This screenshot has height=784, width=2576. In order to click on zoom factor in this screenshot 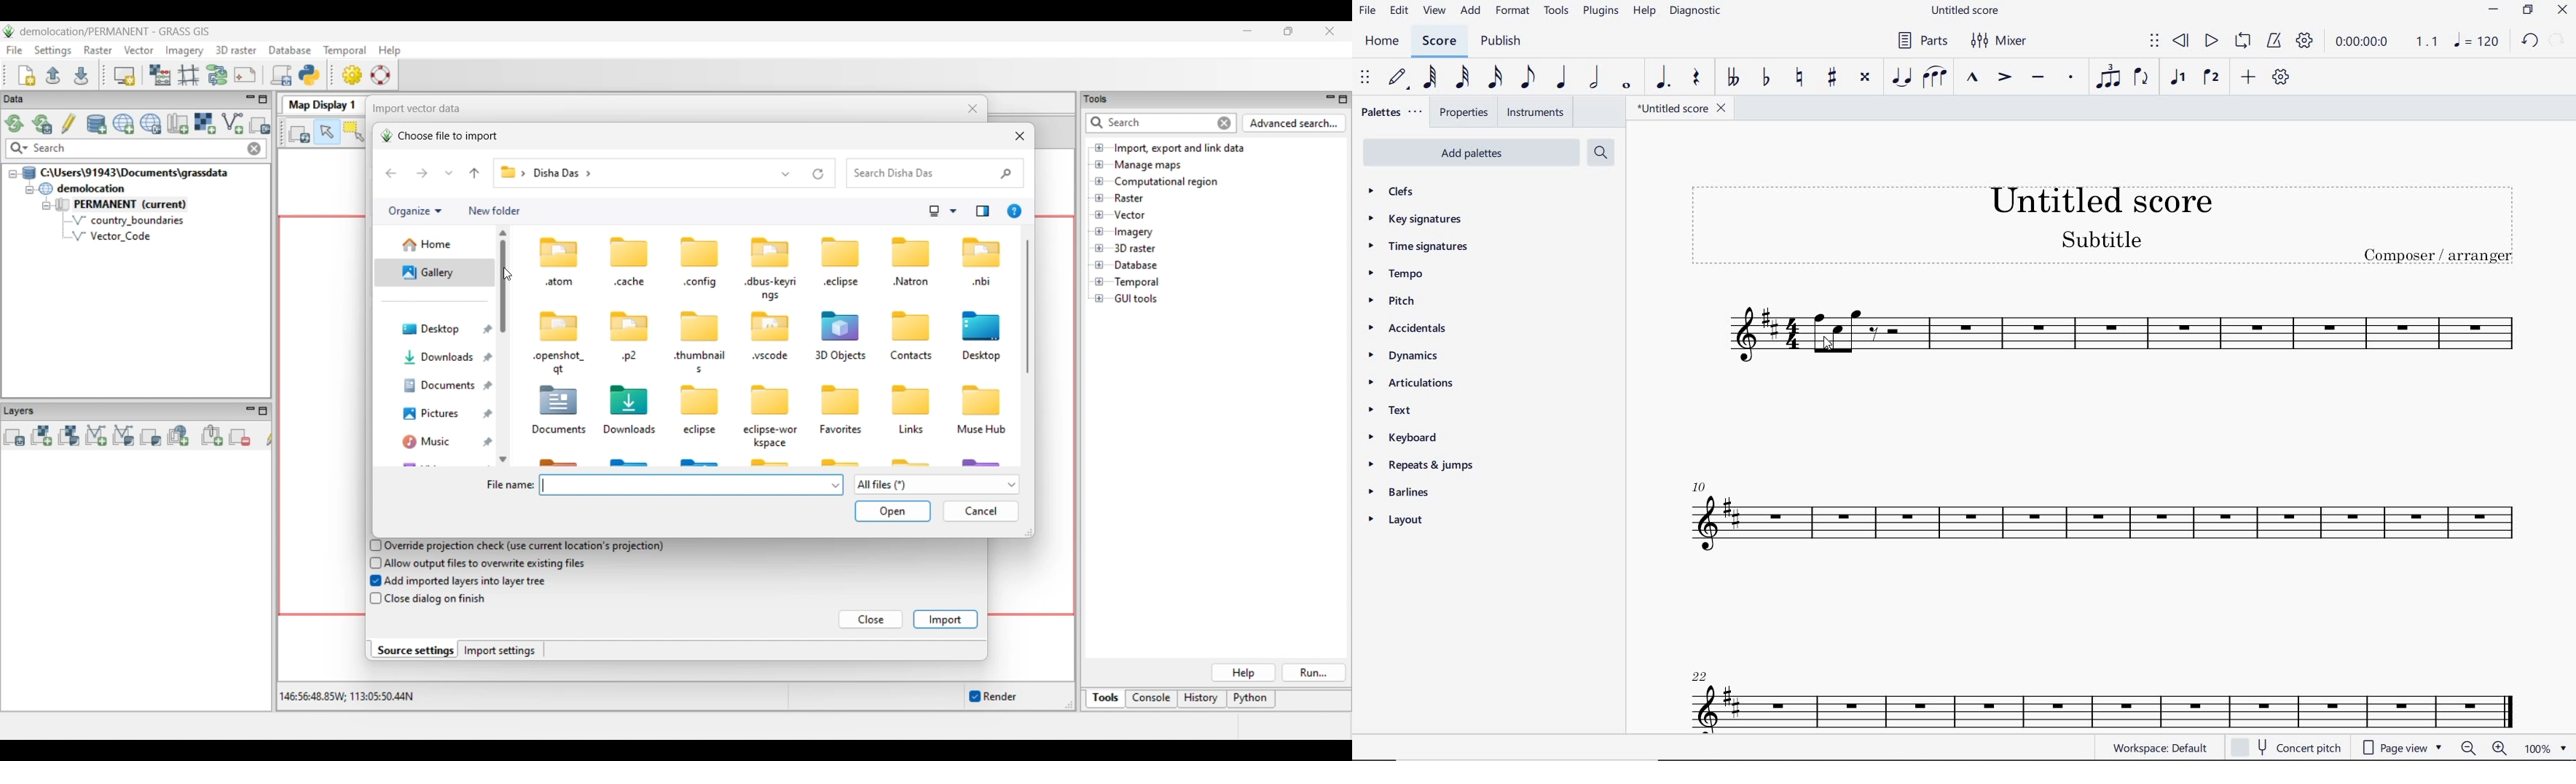, I will do `click(2546, 748)`.